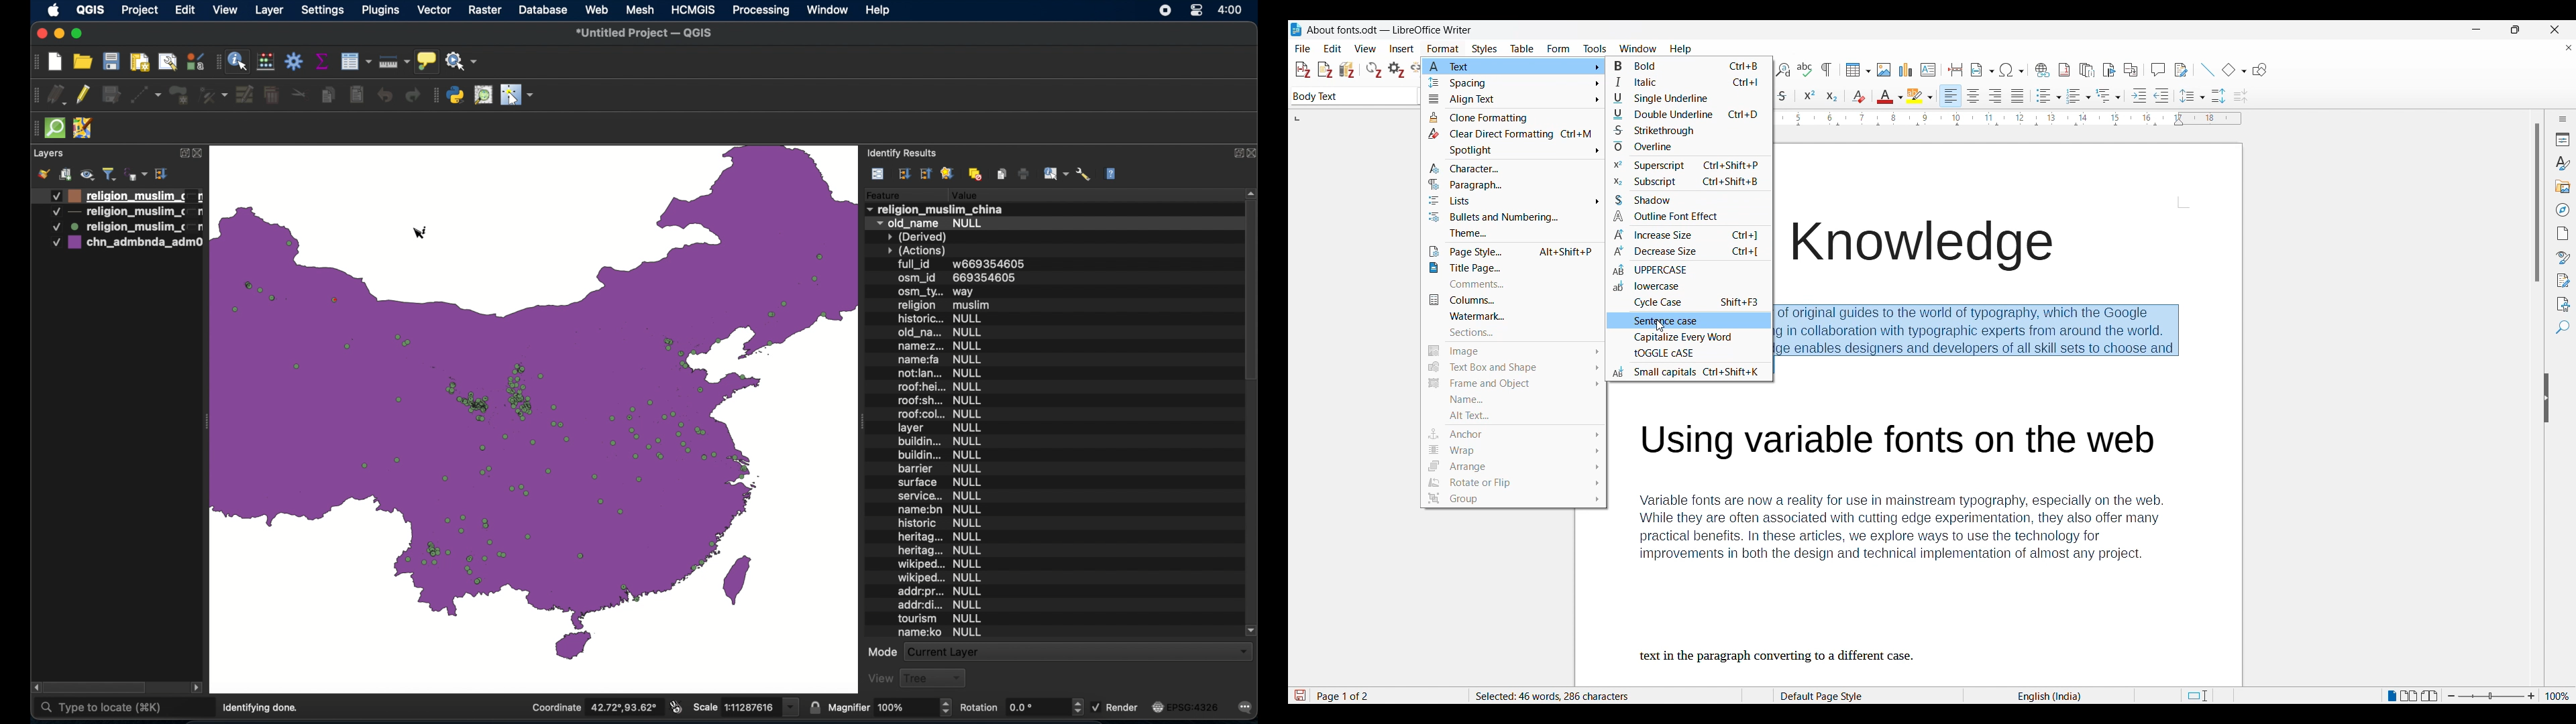  I want to click on layer, so click(270, 11).